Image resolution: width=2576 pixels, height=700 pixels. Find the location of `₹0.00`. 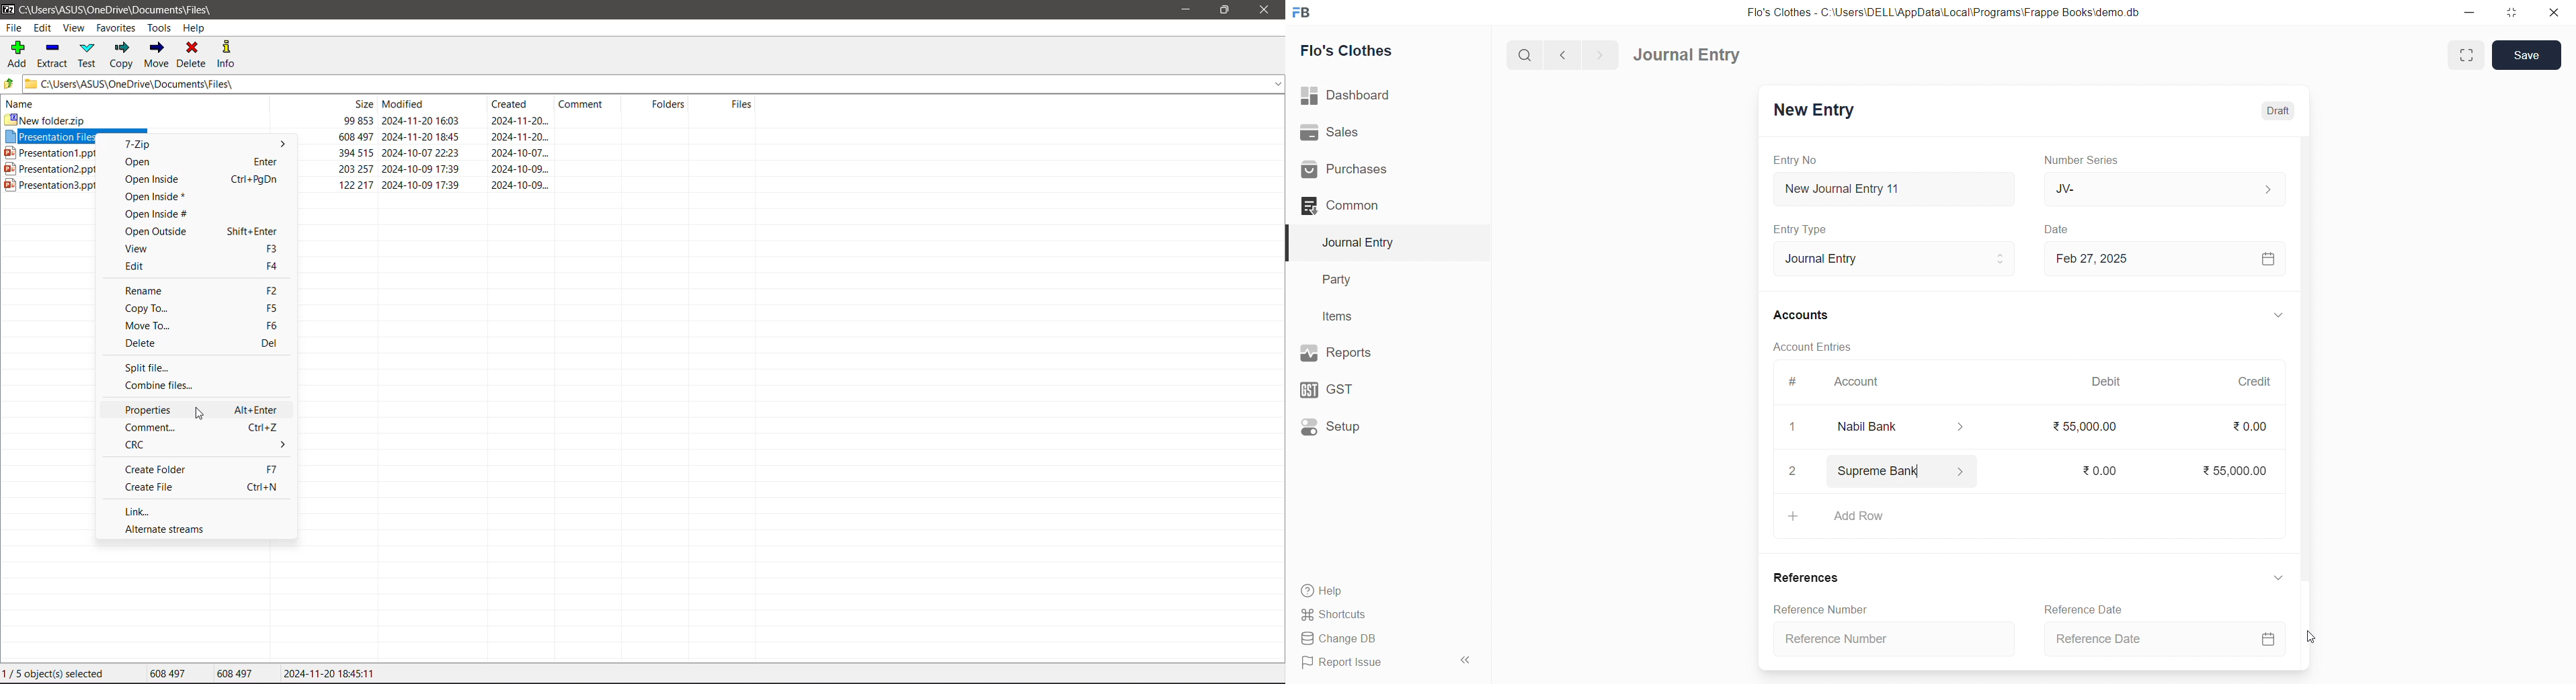

₹0.00 is located at coordinates (2097, 471).